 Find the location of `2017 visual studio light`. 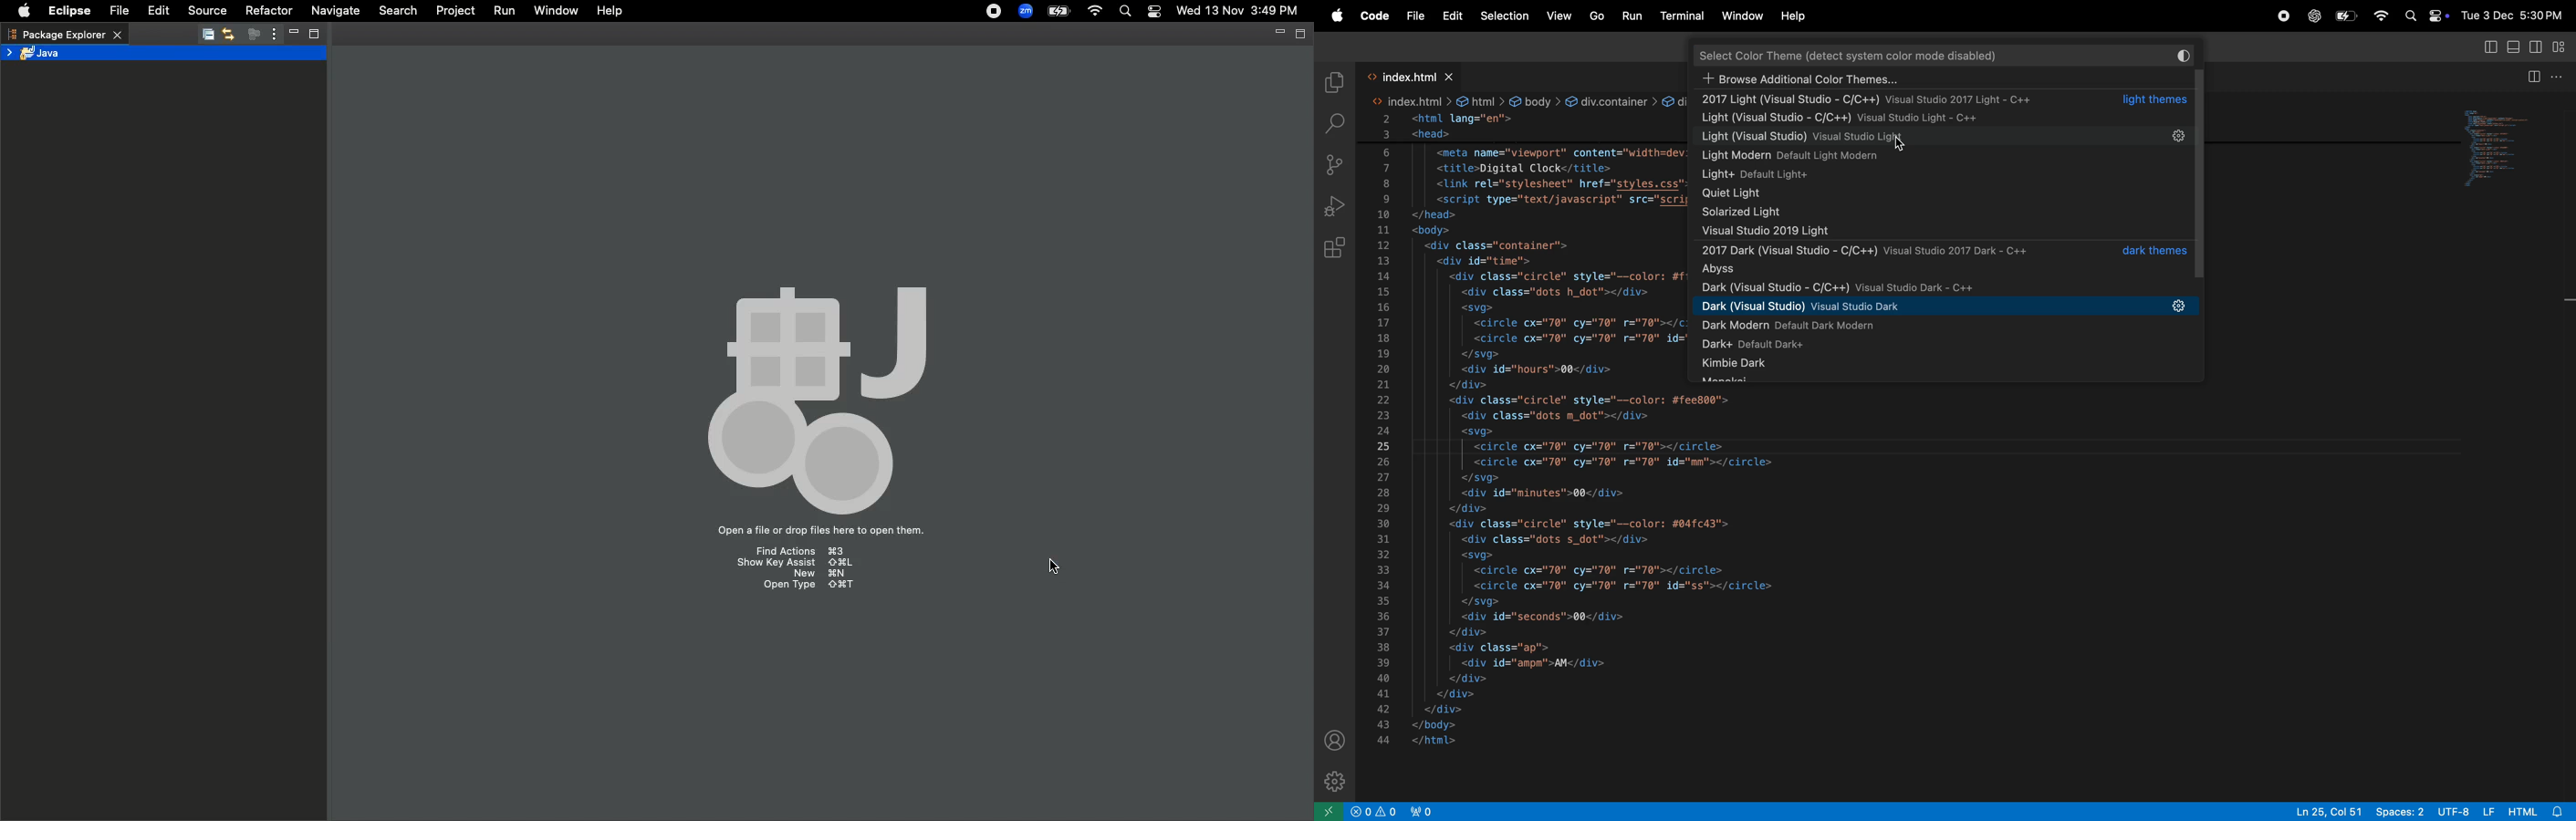

2017 visual studio light is located at coordinates (1946, 101).